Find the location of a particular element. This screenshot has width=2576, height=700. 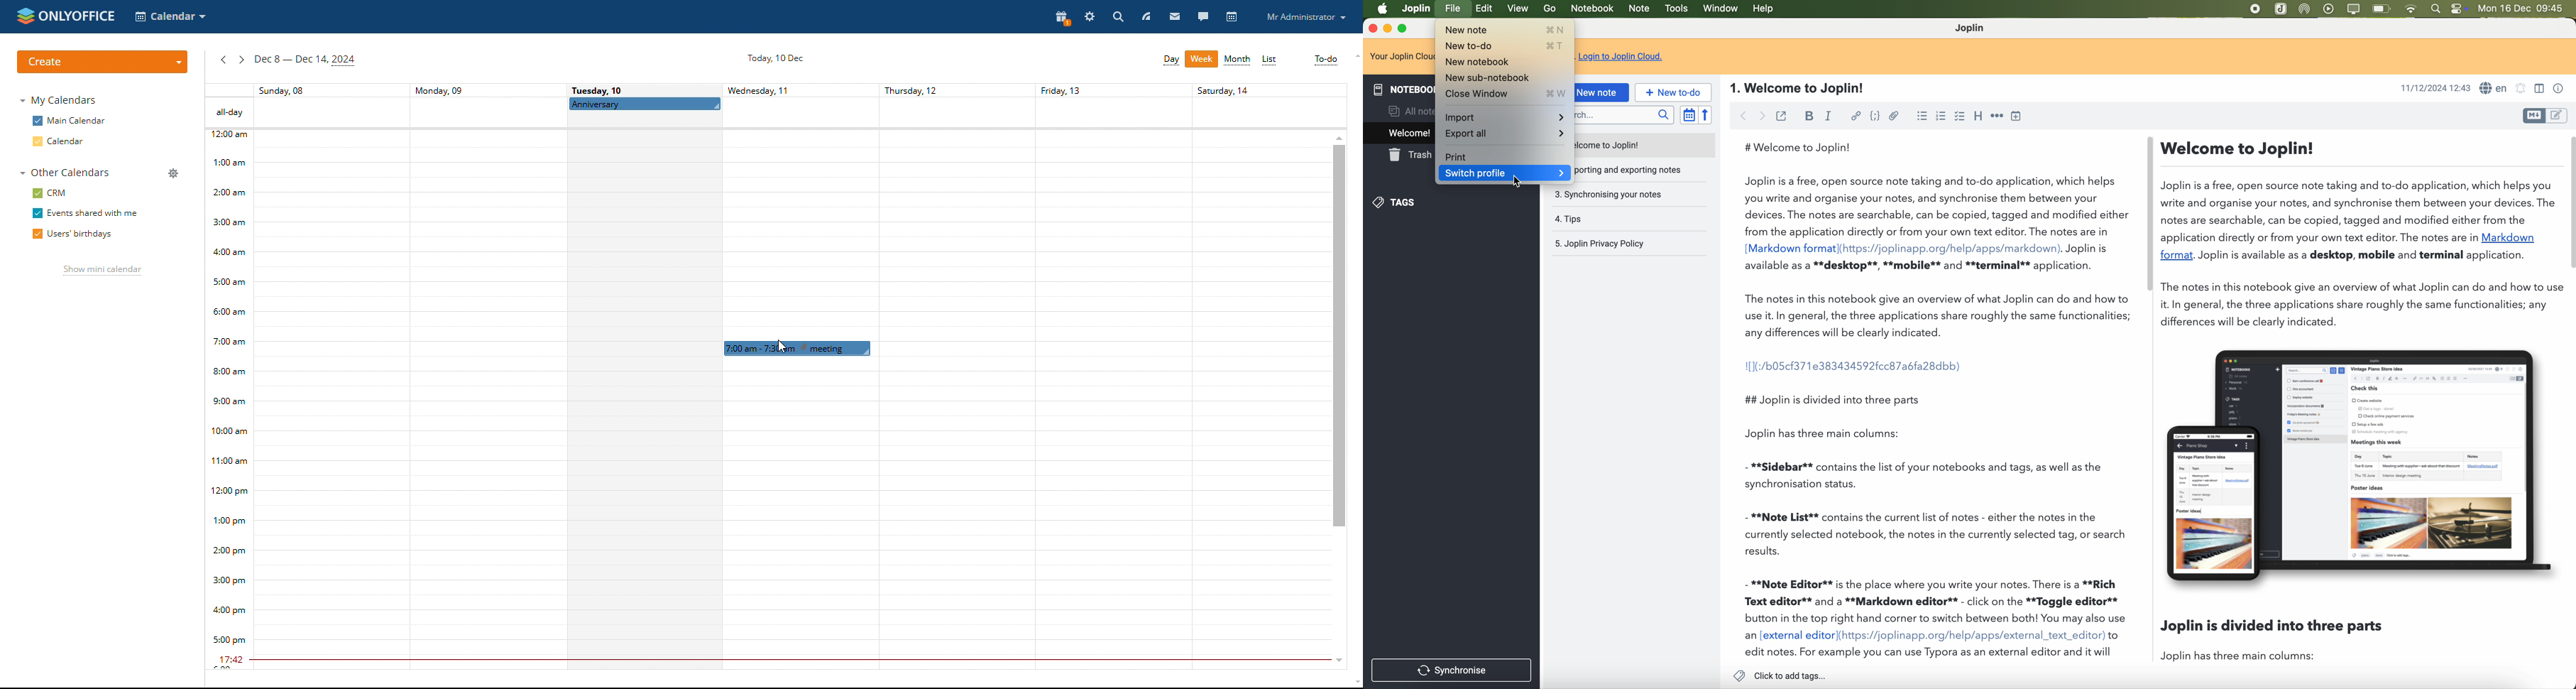

Cursor is located at coordinates (1454, 10).